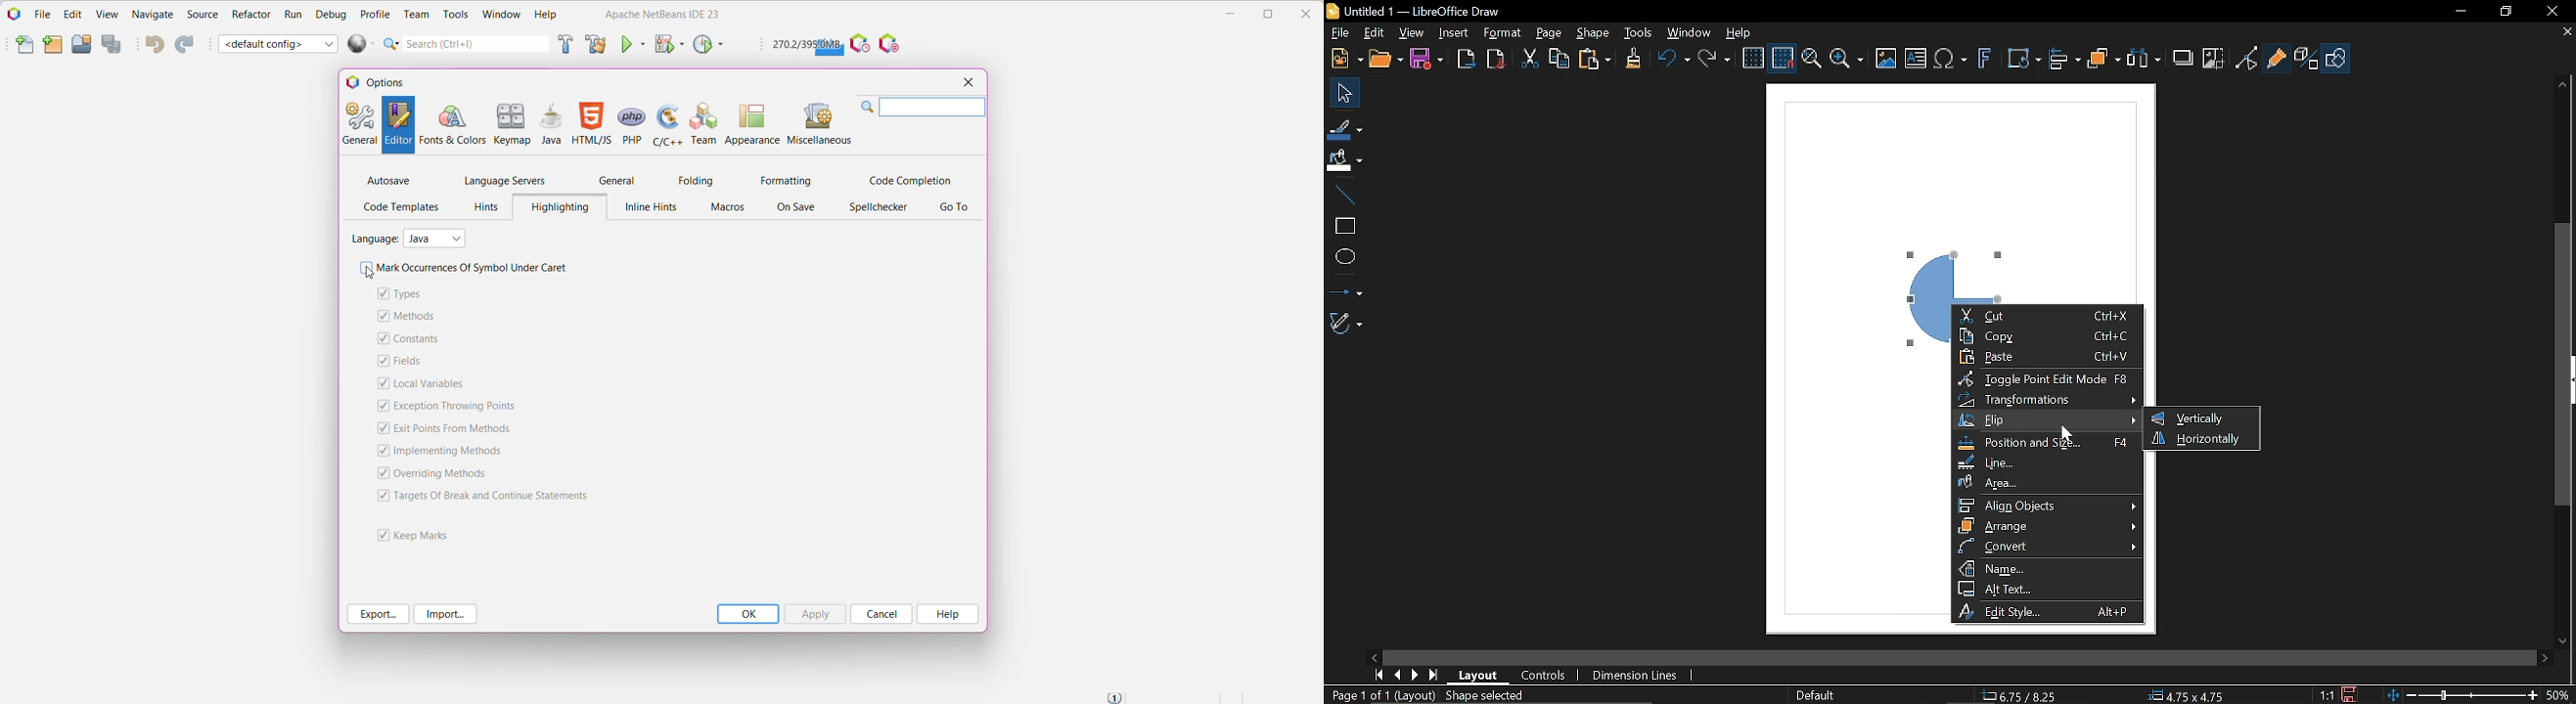 This screenshot has height=728, width=2576. Describe the element at coordinates (596, 43) in the screenshot. I see `Clean and Build Project` at that location.